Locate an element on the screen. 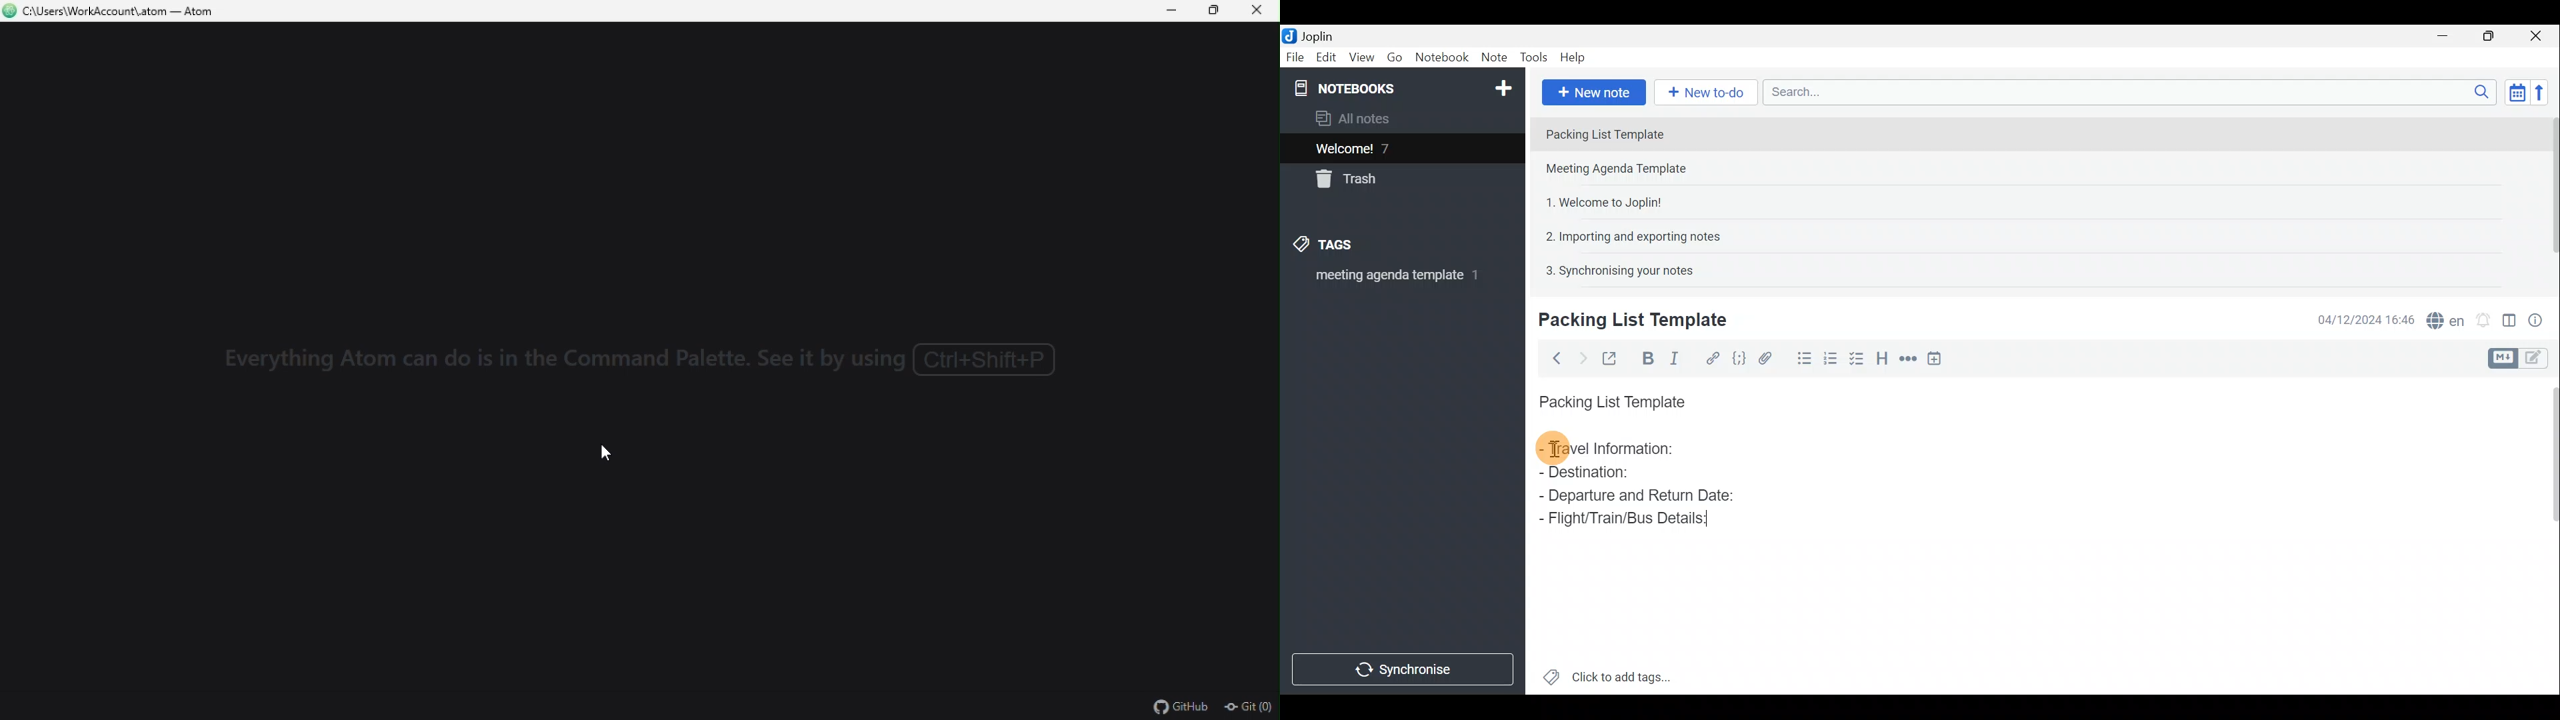  Heading is located at coordinates (1883, 357).